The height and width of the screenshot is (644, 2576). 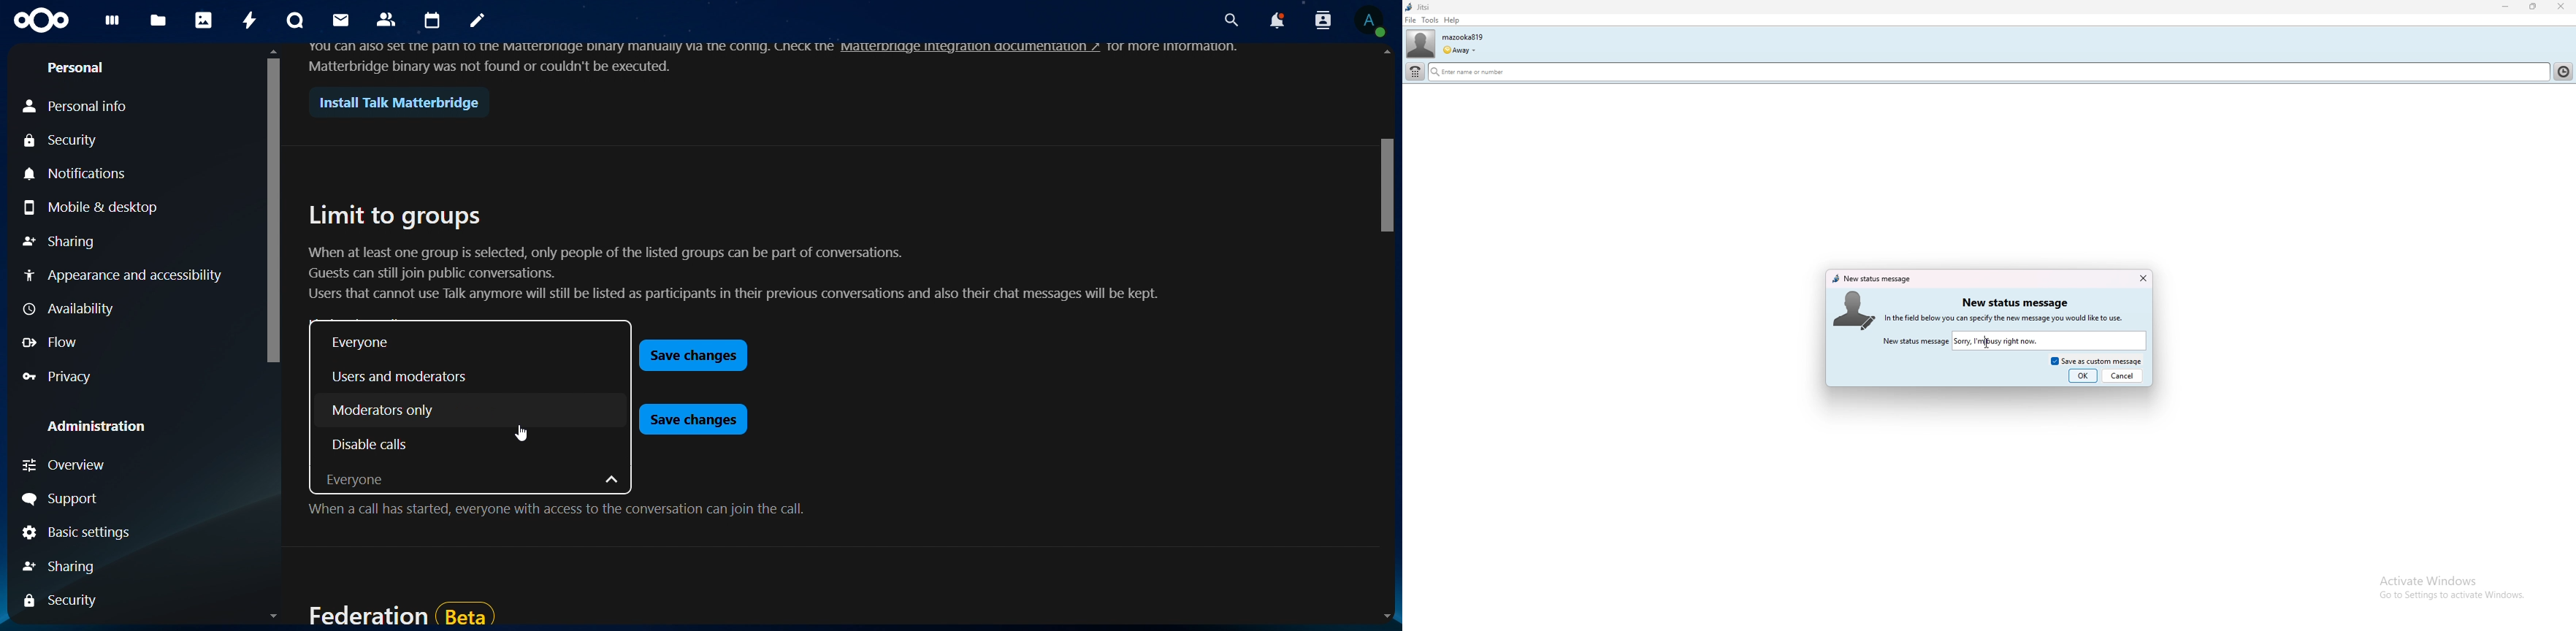 What do you see at coordinates (2014, 303) in the screenshot?
I see `new status message` at bounding box center [2014, 303].